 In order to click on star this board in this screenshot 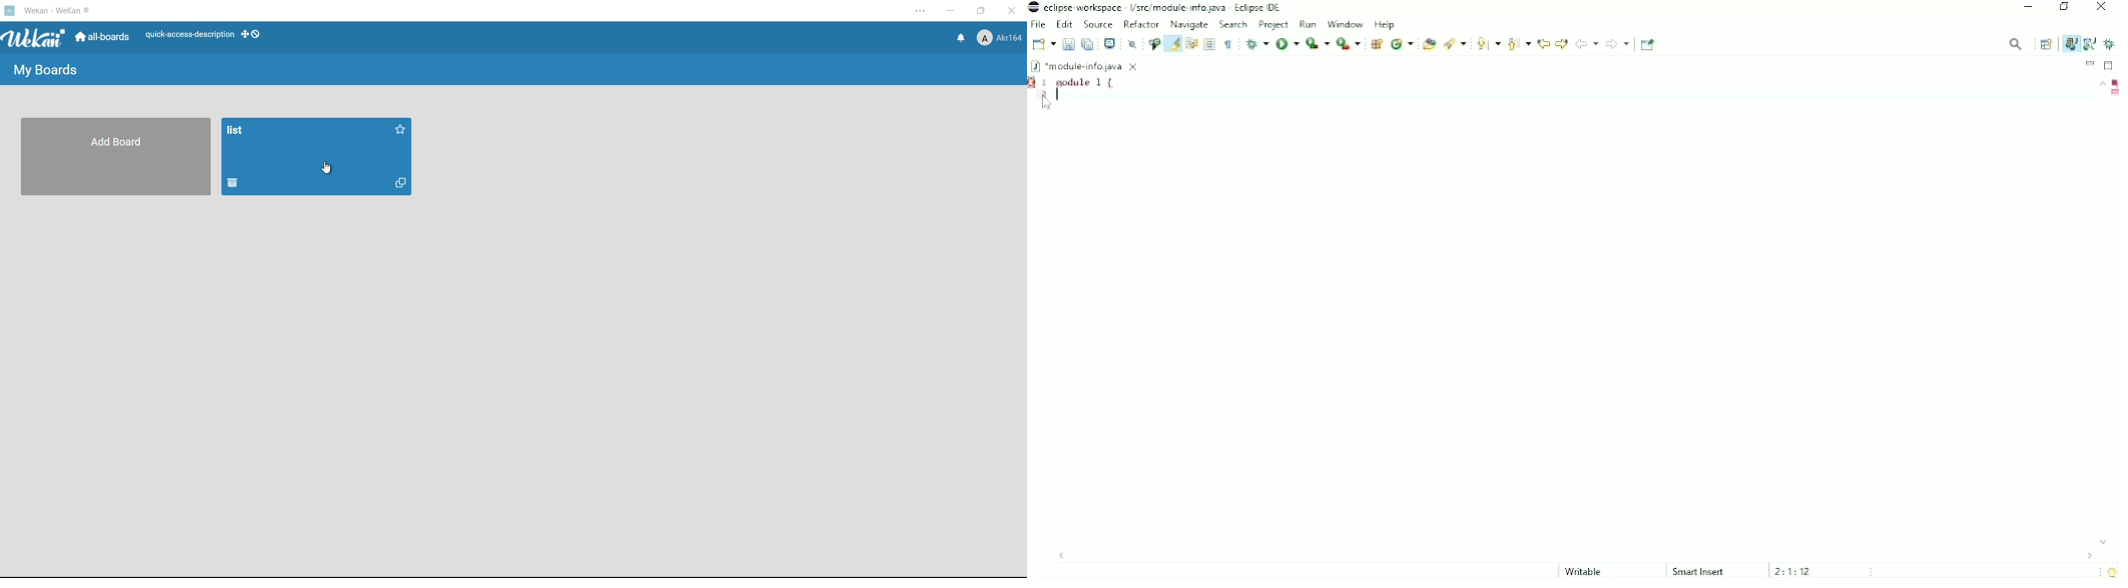, I will do `click(399, 130)`.